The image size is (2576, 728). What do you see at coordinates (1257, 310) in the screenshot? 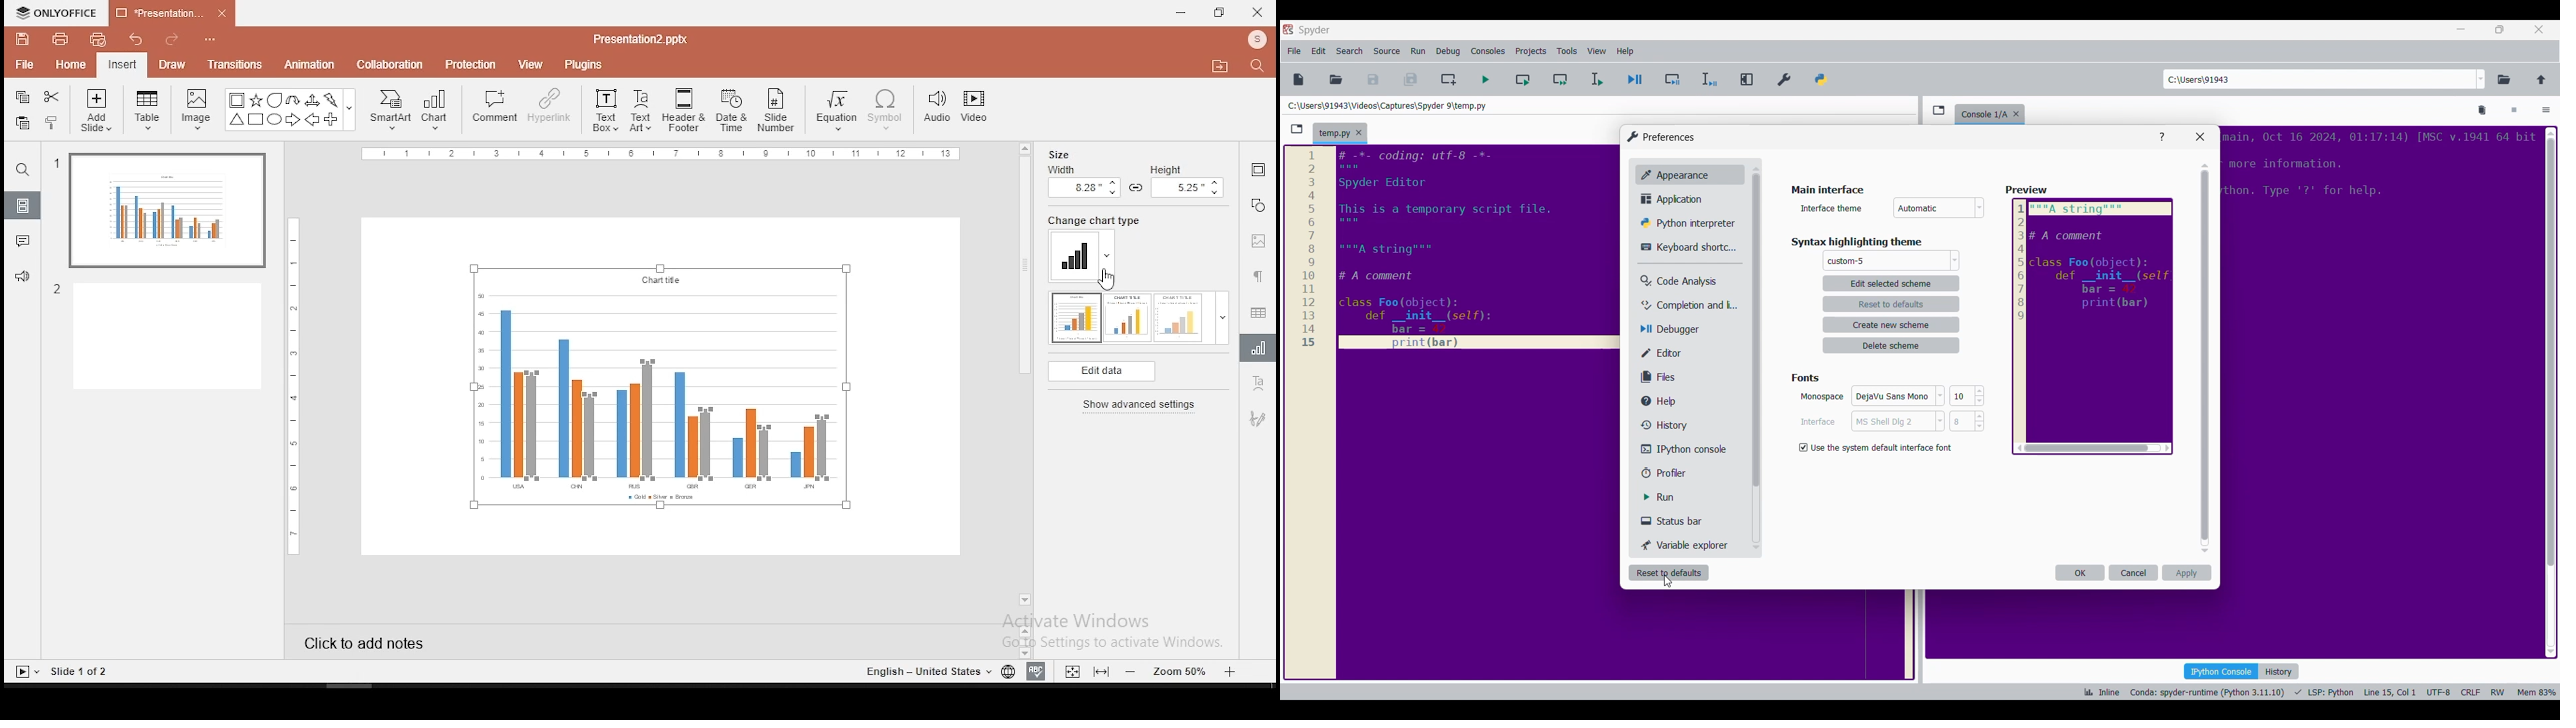
I see `table settings` at bounding box center [1257, 310].